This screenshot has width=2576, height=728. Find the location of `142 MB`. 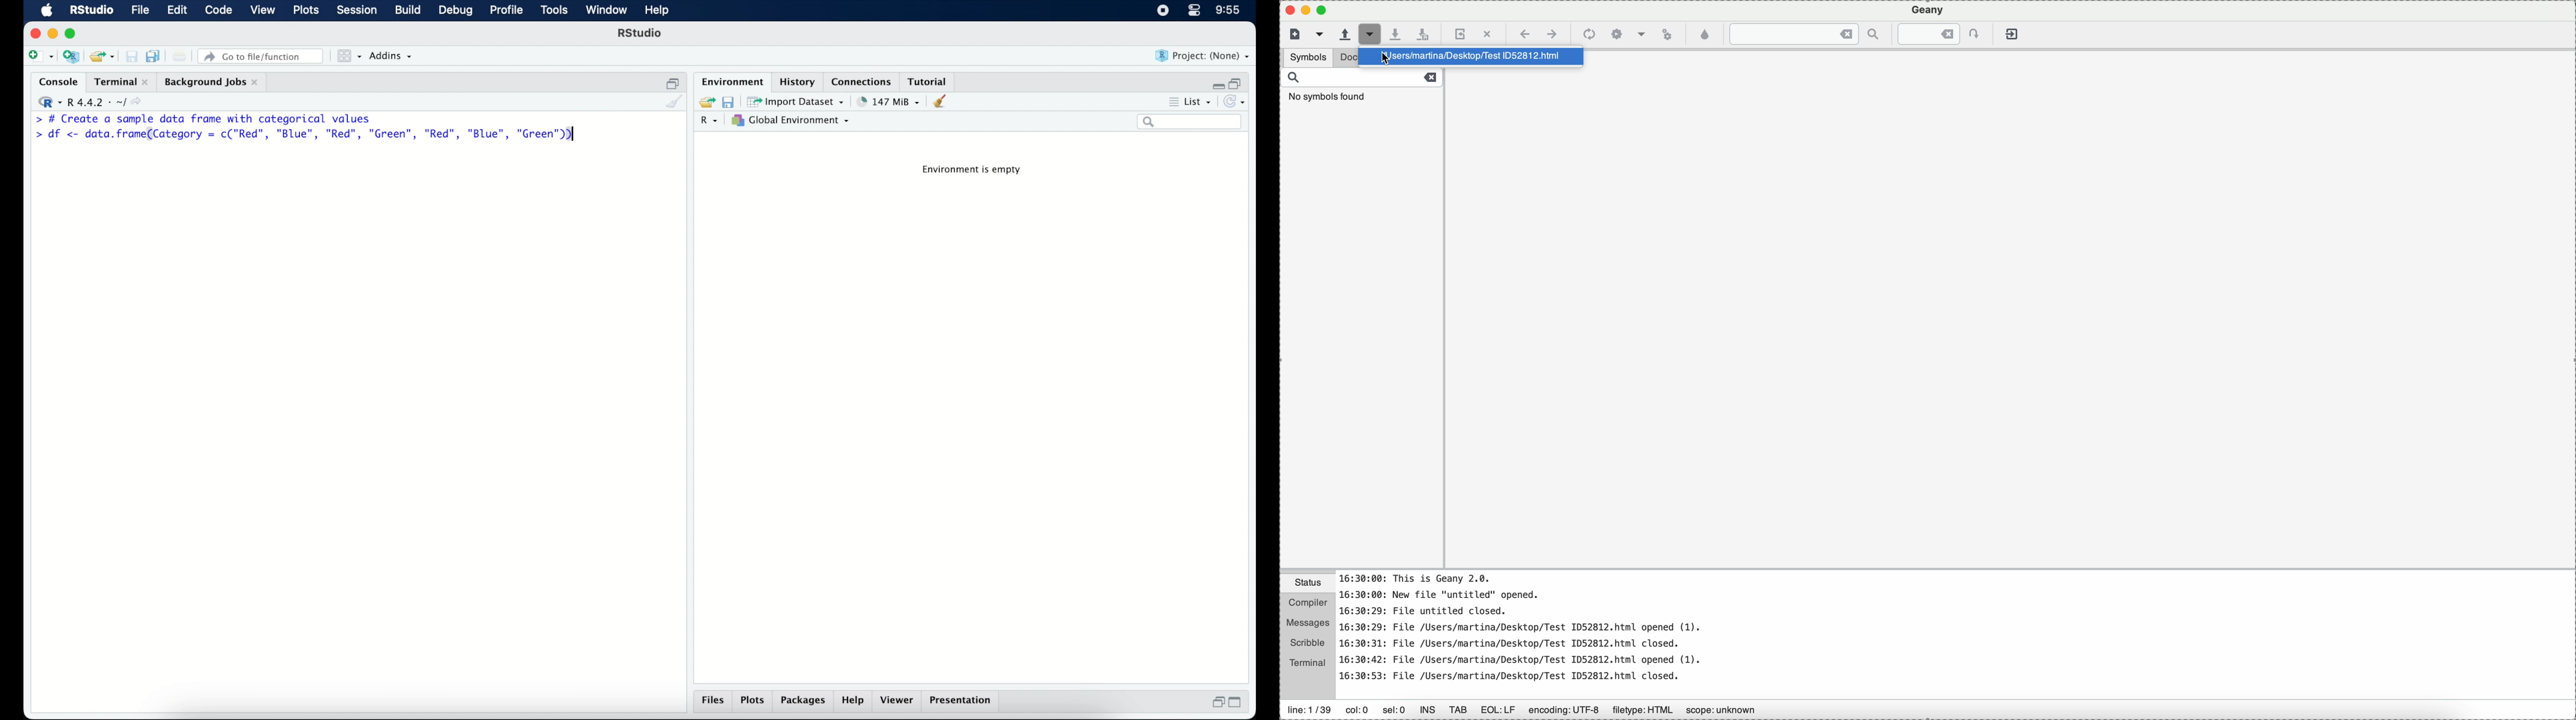

142 MB is located at coordinates (889, 101).